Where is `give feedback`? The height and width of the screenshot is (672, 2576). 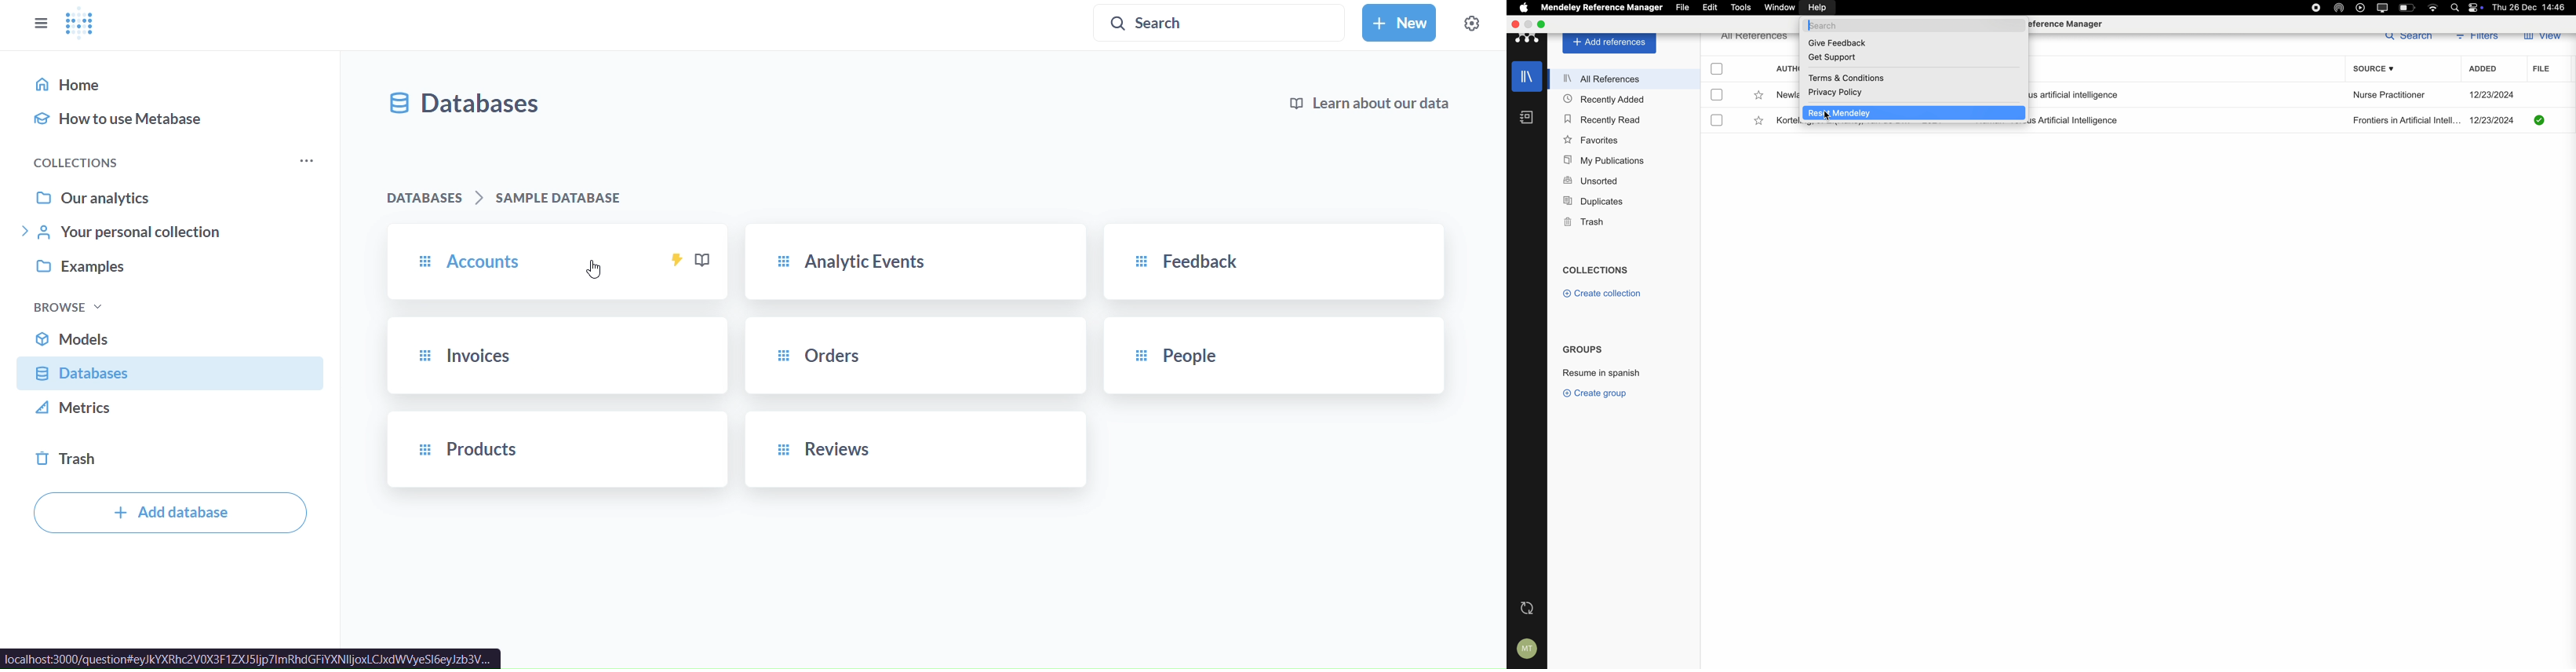 give feedback is located at coordinates (1840, 42).